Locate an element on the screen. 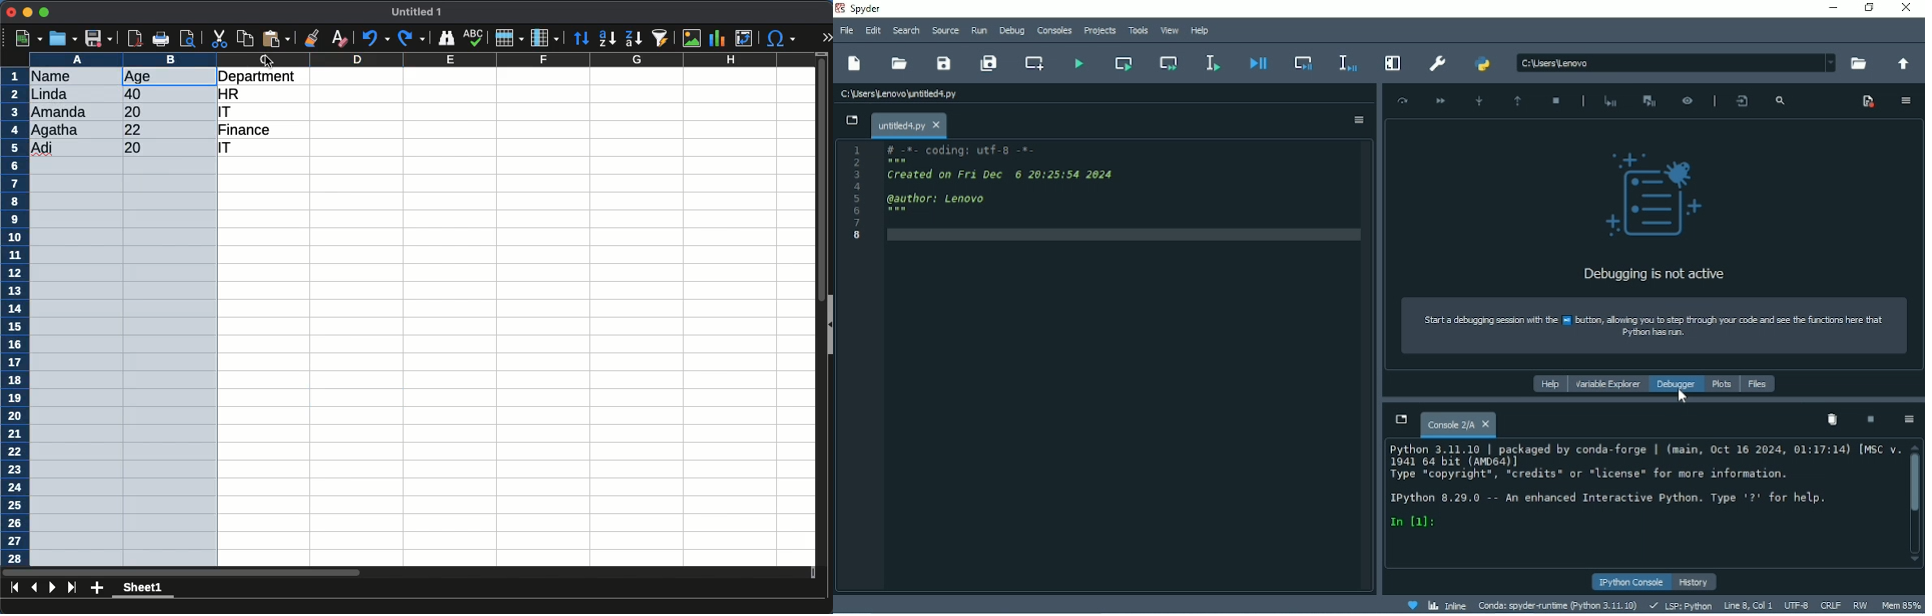  Run current cell and go to the next one is located at coordinates (1170, 64).